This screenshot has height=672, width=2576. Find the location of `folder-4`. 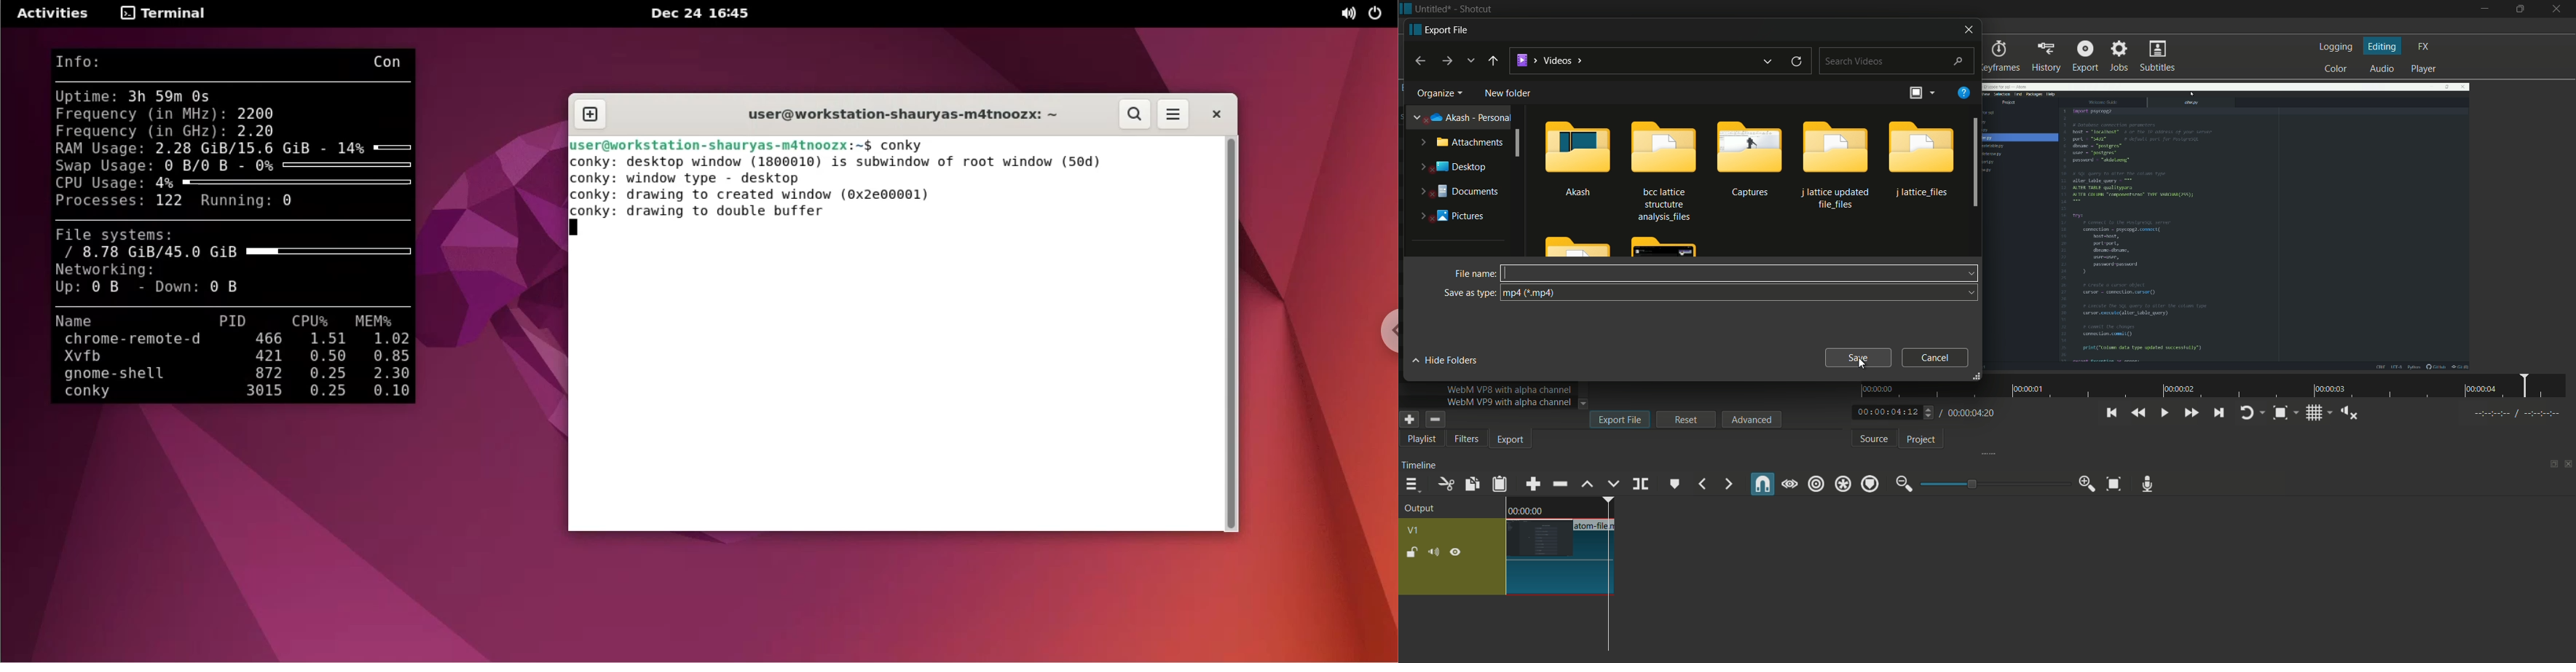

folder-4 is located at coordinates (1834, 164).